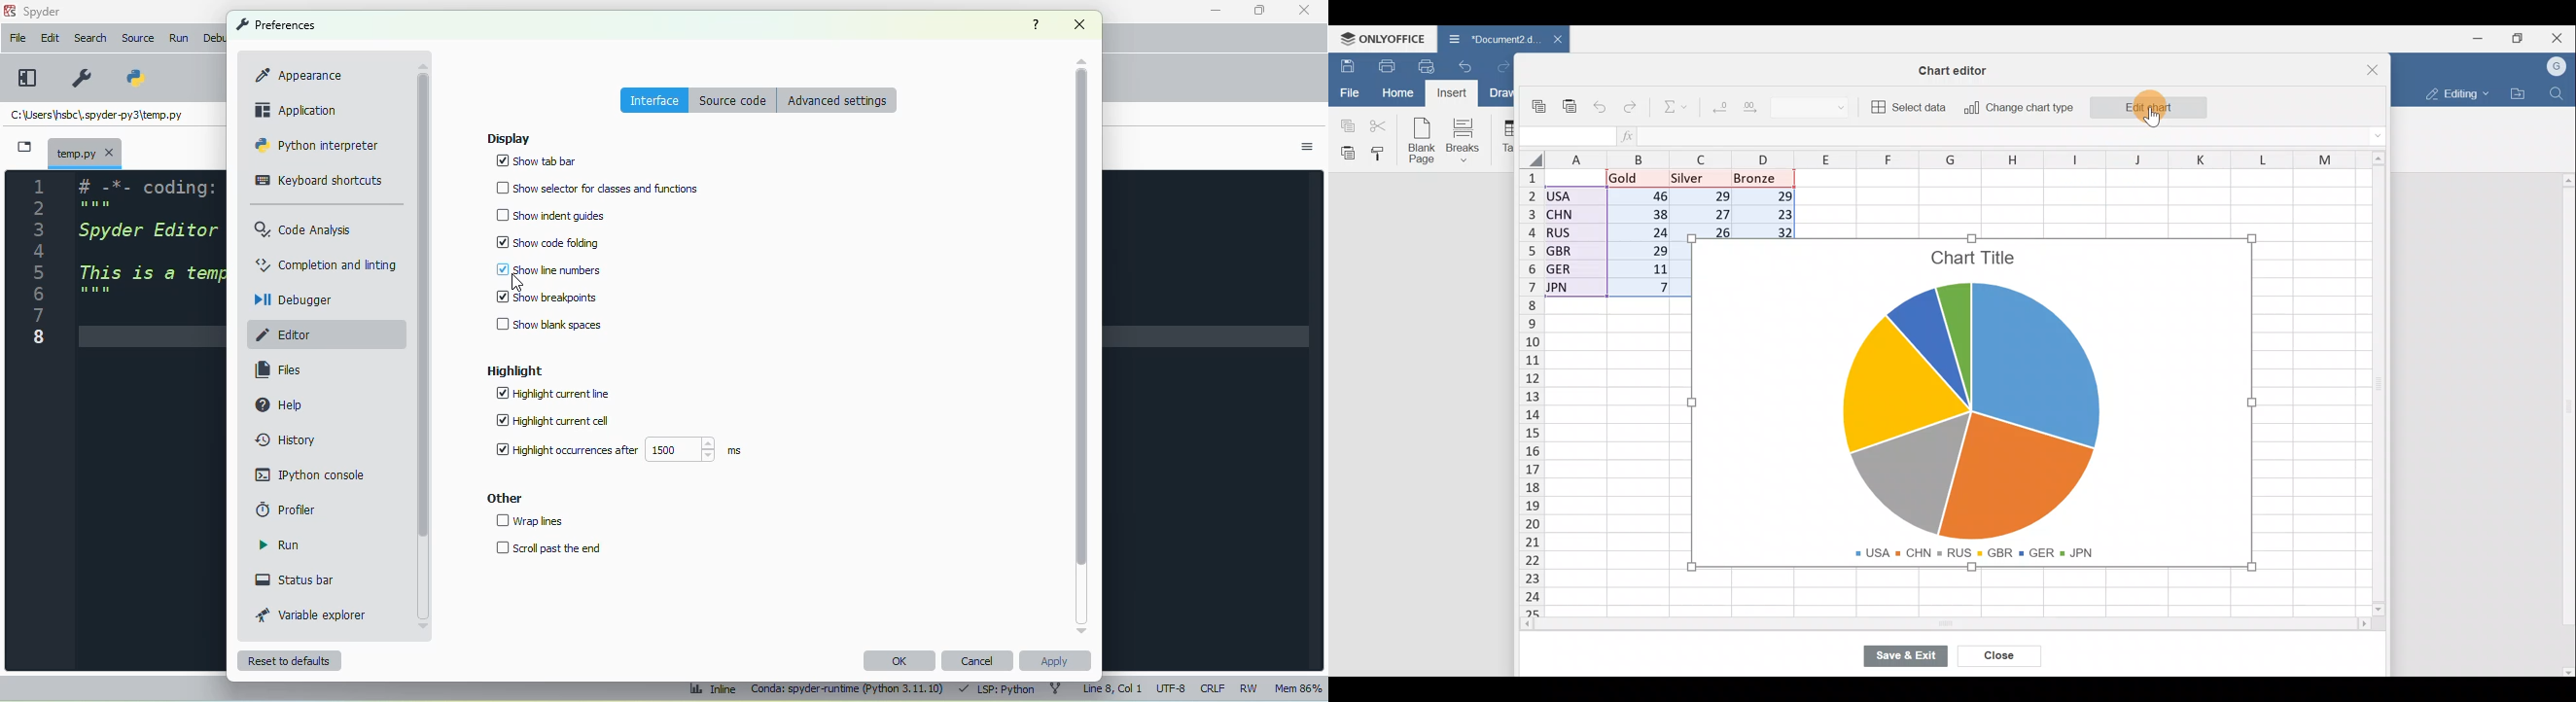 This screenshot has width=2576, height=728. I want to click on other, so click(504, 499).